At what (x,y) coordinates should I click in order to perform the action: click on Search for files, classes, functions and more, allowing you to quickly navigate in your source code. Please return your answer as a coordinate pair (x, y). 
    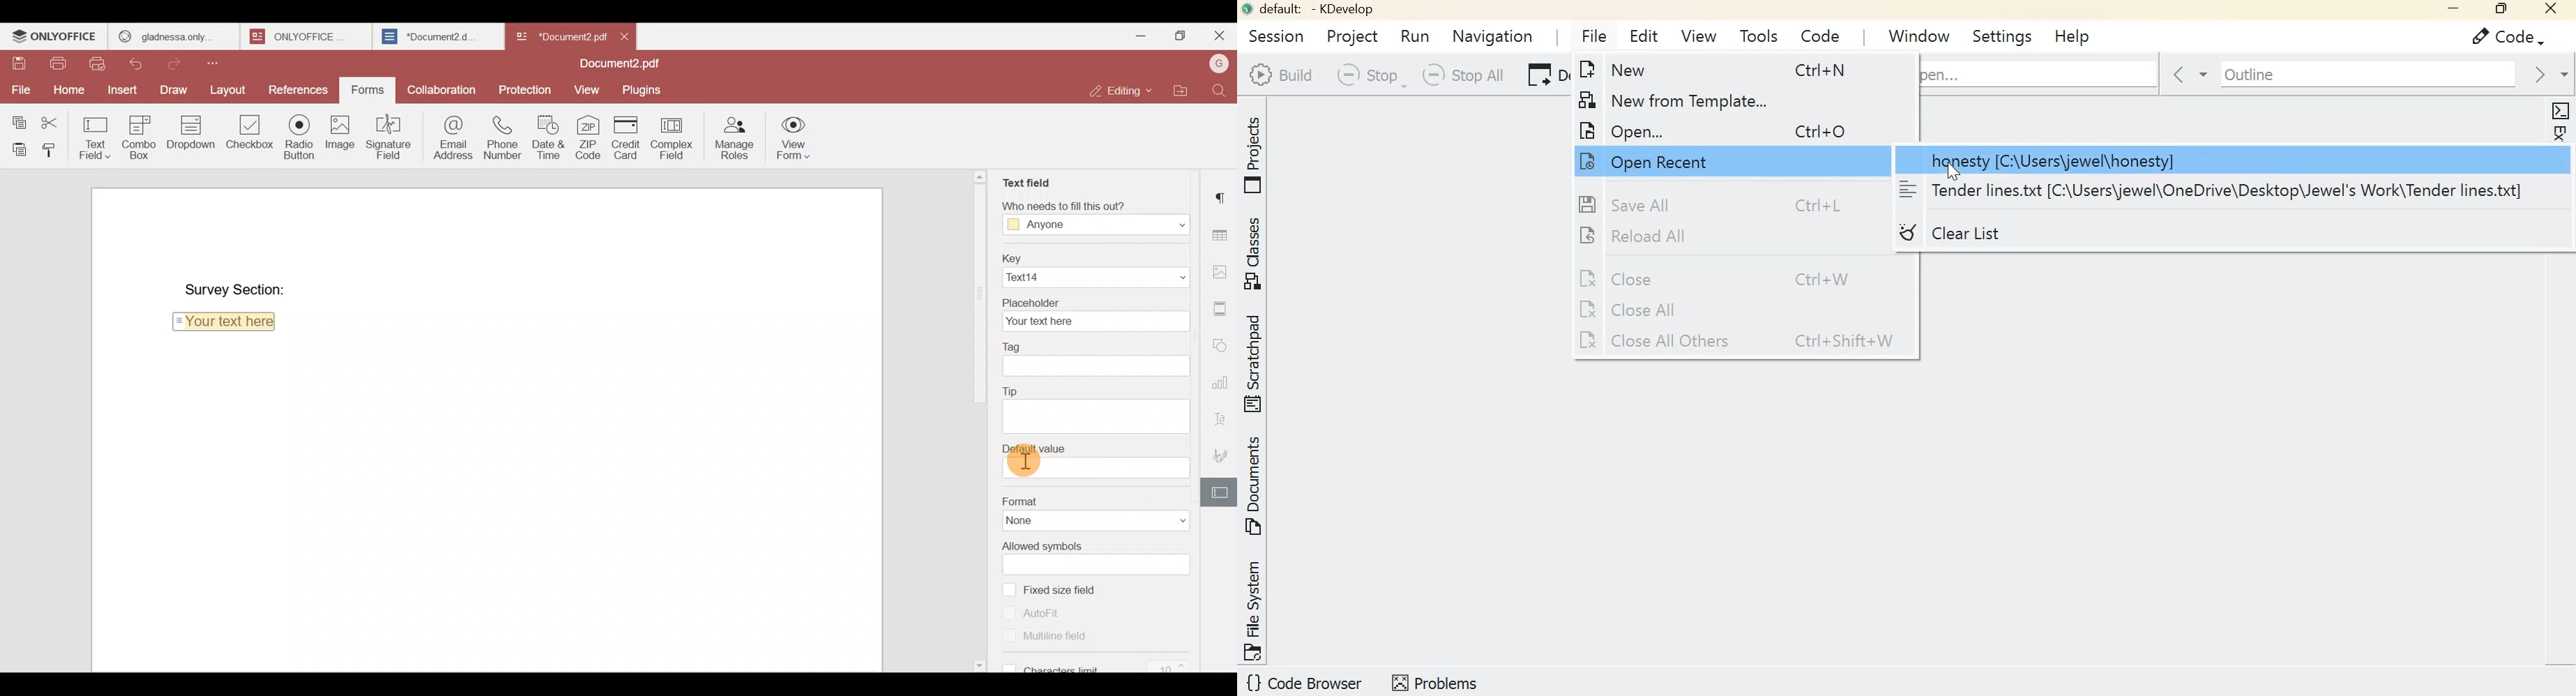
    Looking at the image, I should click on (2039, 72).